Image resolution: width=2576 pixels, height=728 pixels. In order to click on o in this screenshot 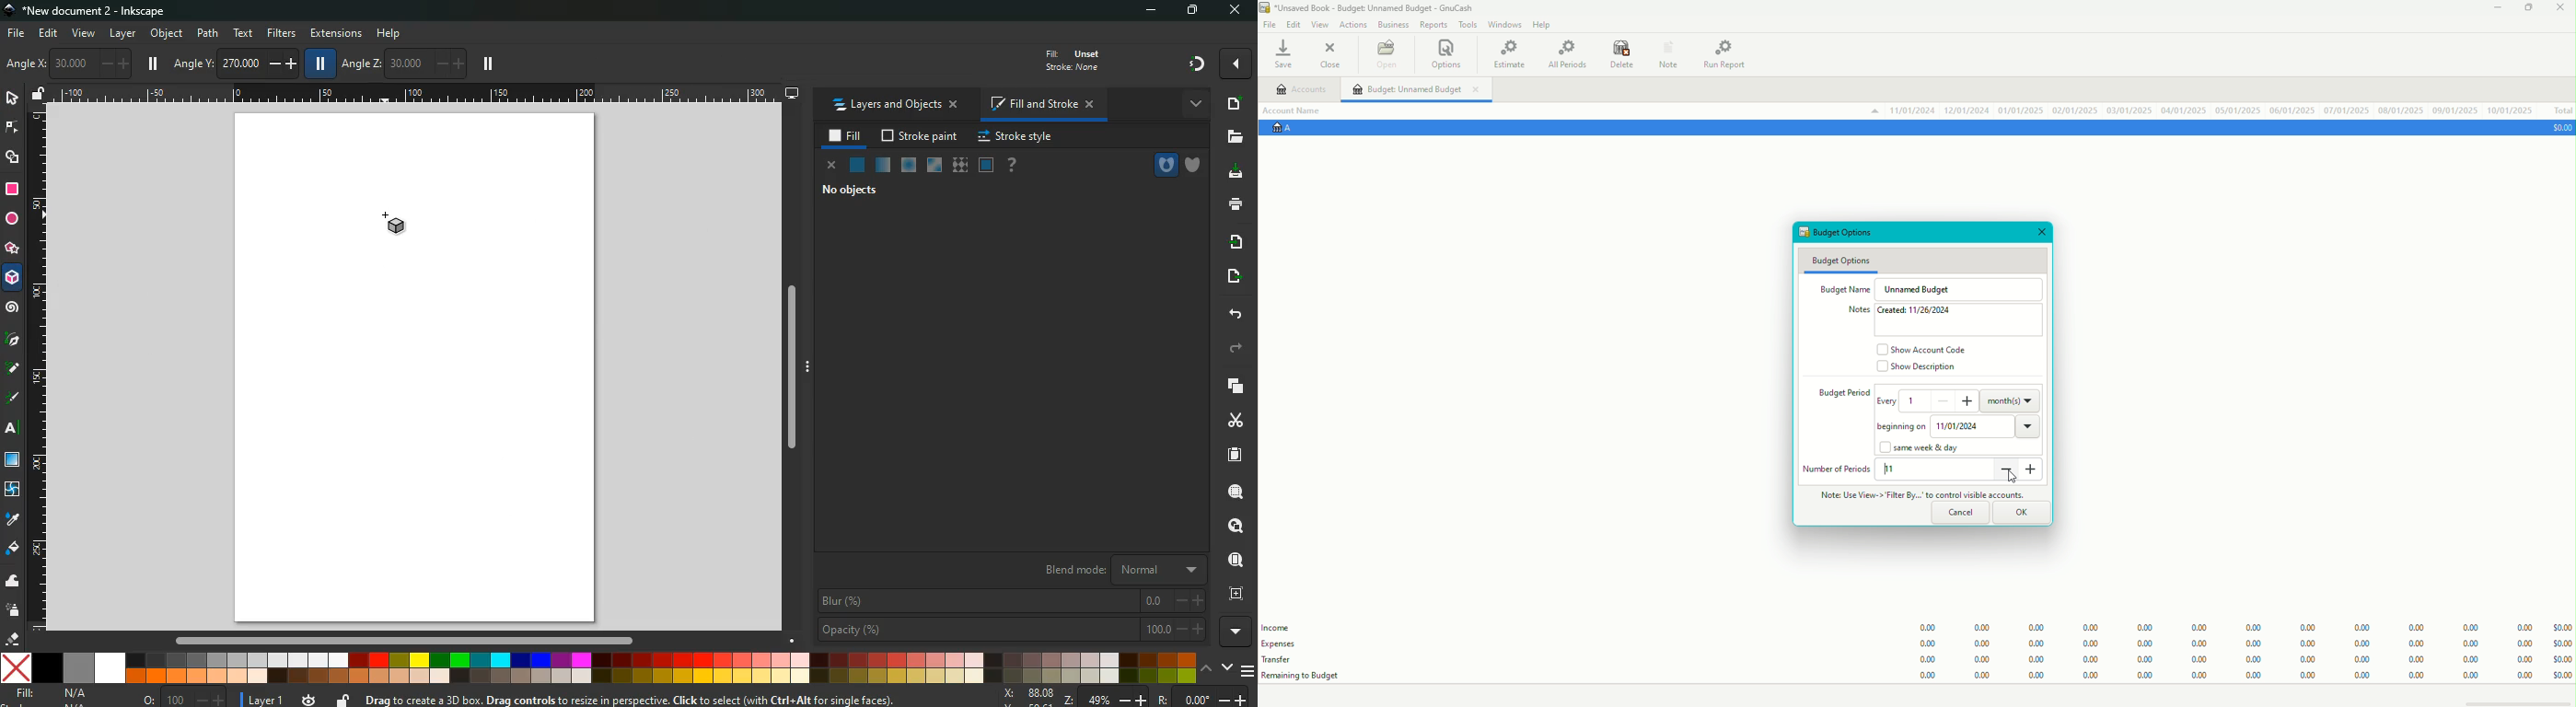, I will do `click(180, 698)`.